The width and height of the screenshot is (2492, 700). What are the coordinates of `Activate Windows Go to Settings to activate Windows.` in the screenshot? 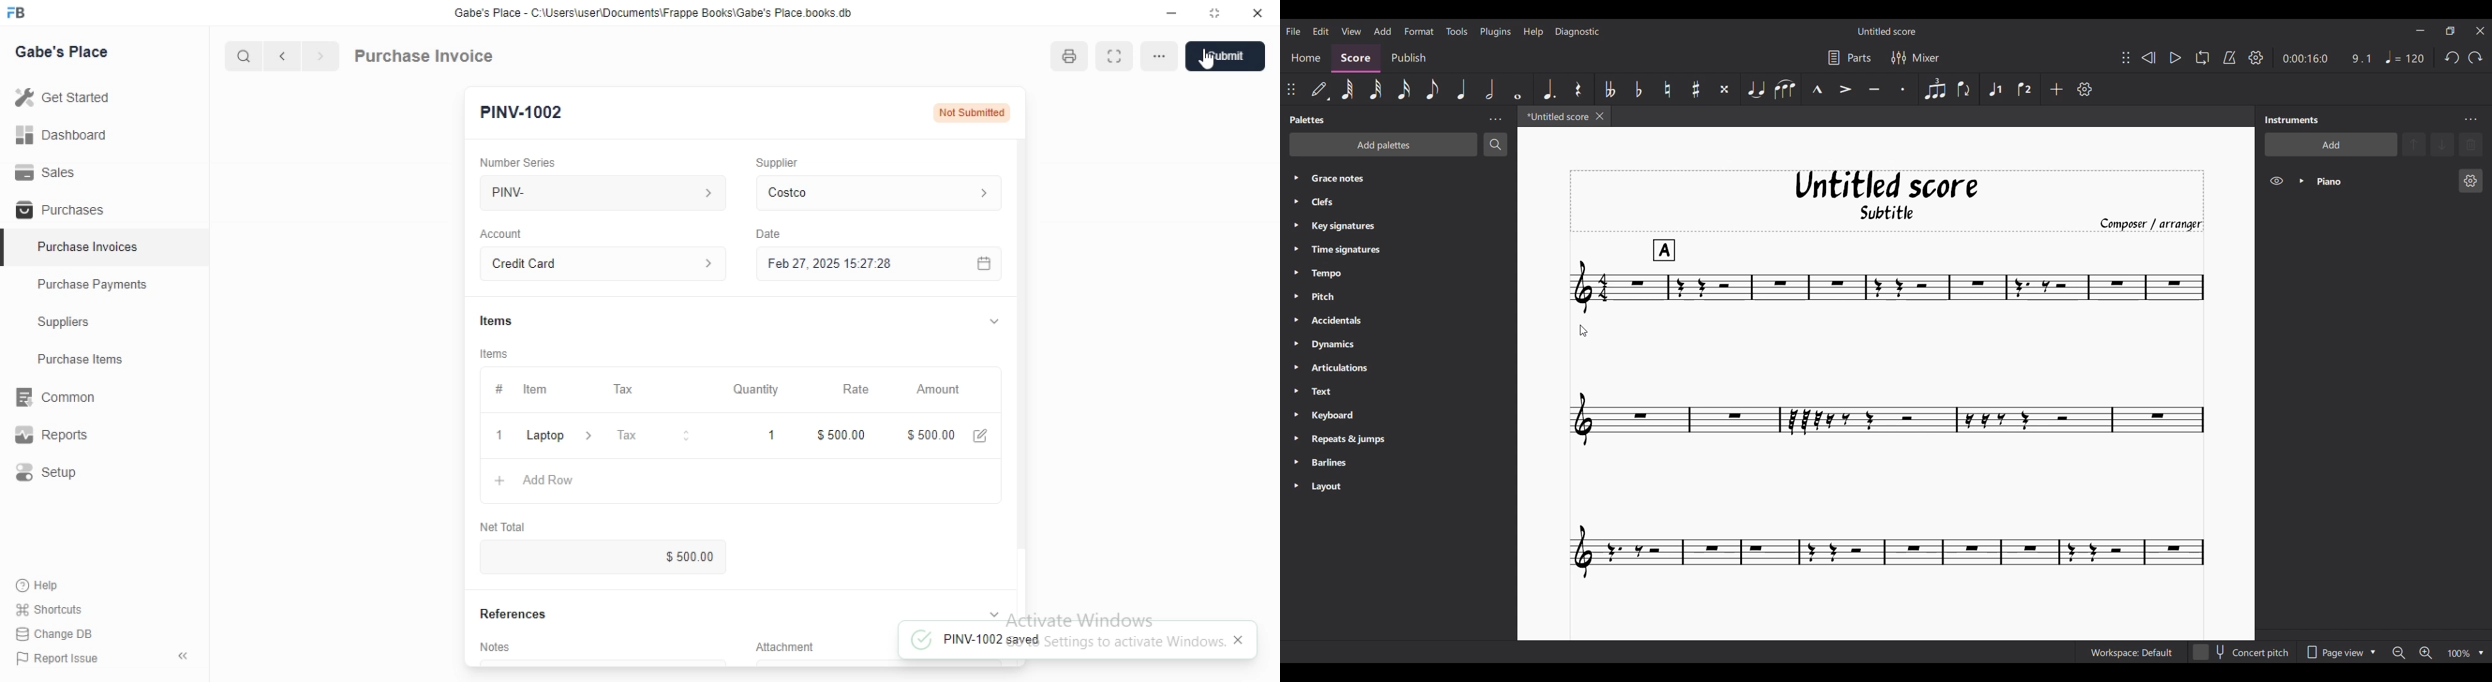 It's located at (1117, 614).